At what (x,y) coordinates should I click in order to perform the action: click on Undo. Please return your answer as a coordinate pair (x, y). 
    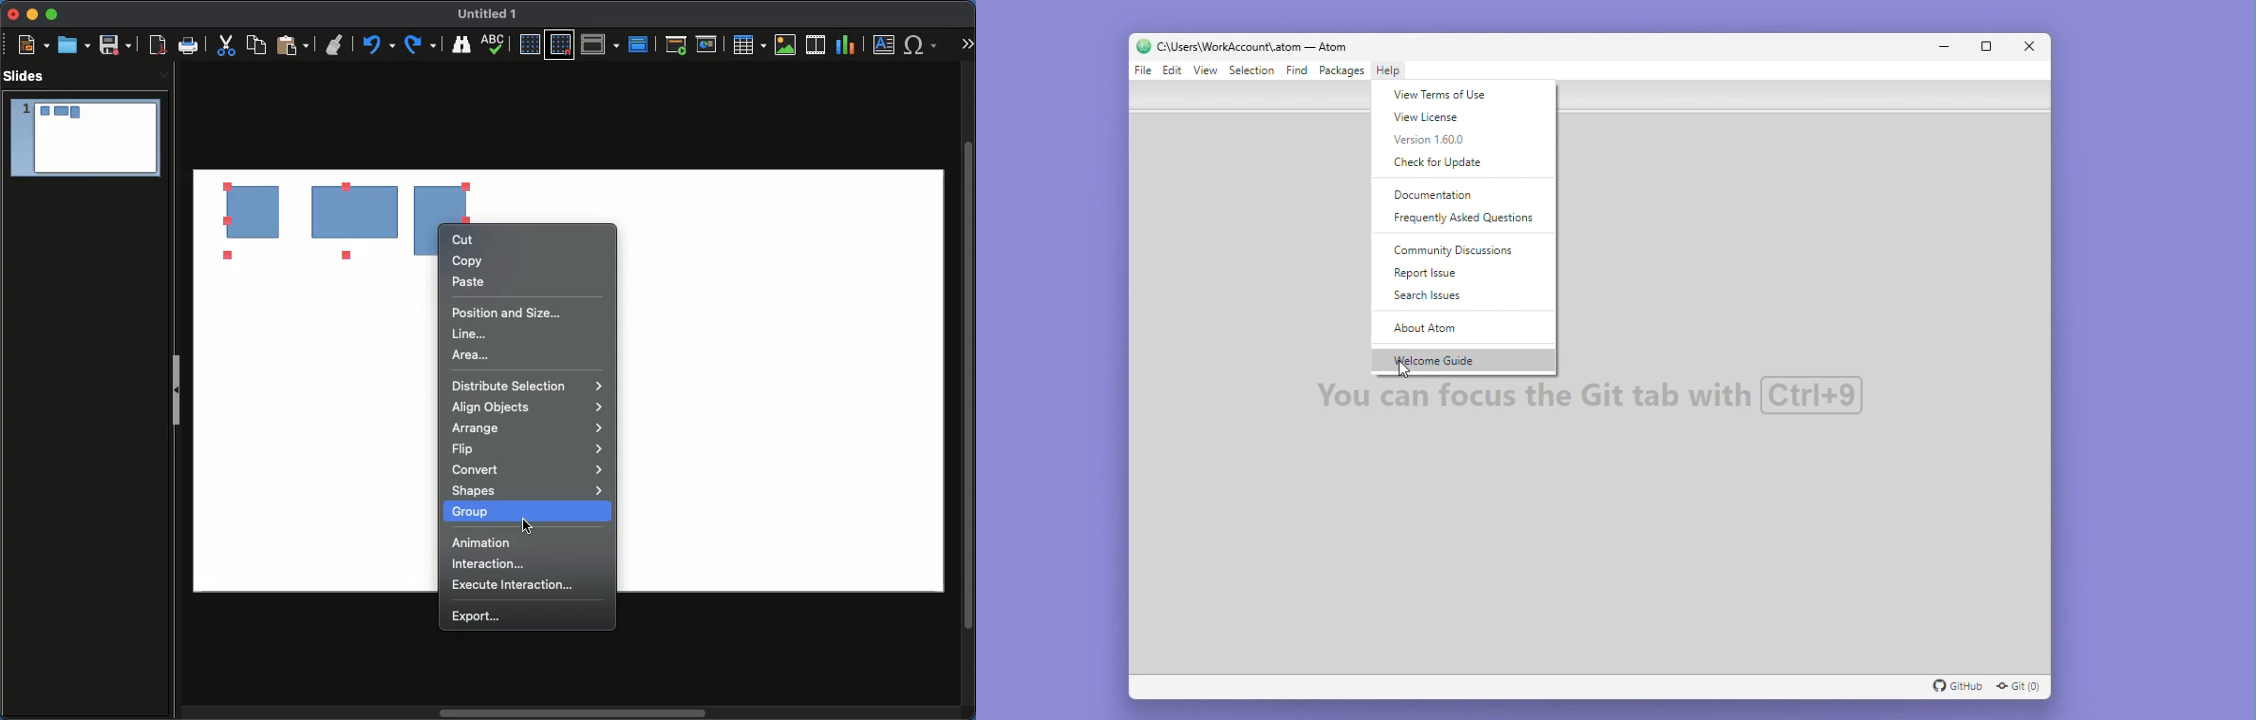
    Looking at the image, I should click on (380, 46).